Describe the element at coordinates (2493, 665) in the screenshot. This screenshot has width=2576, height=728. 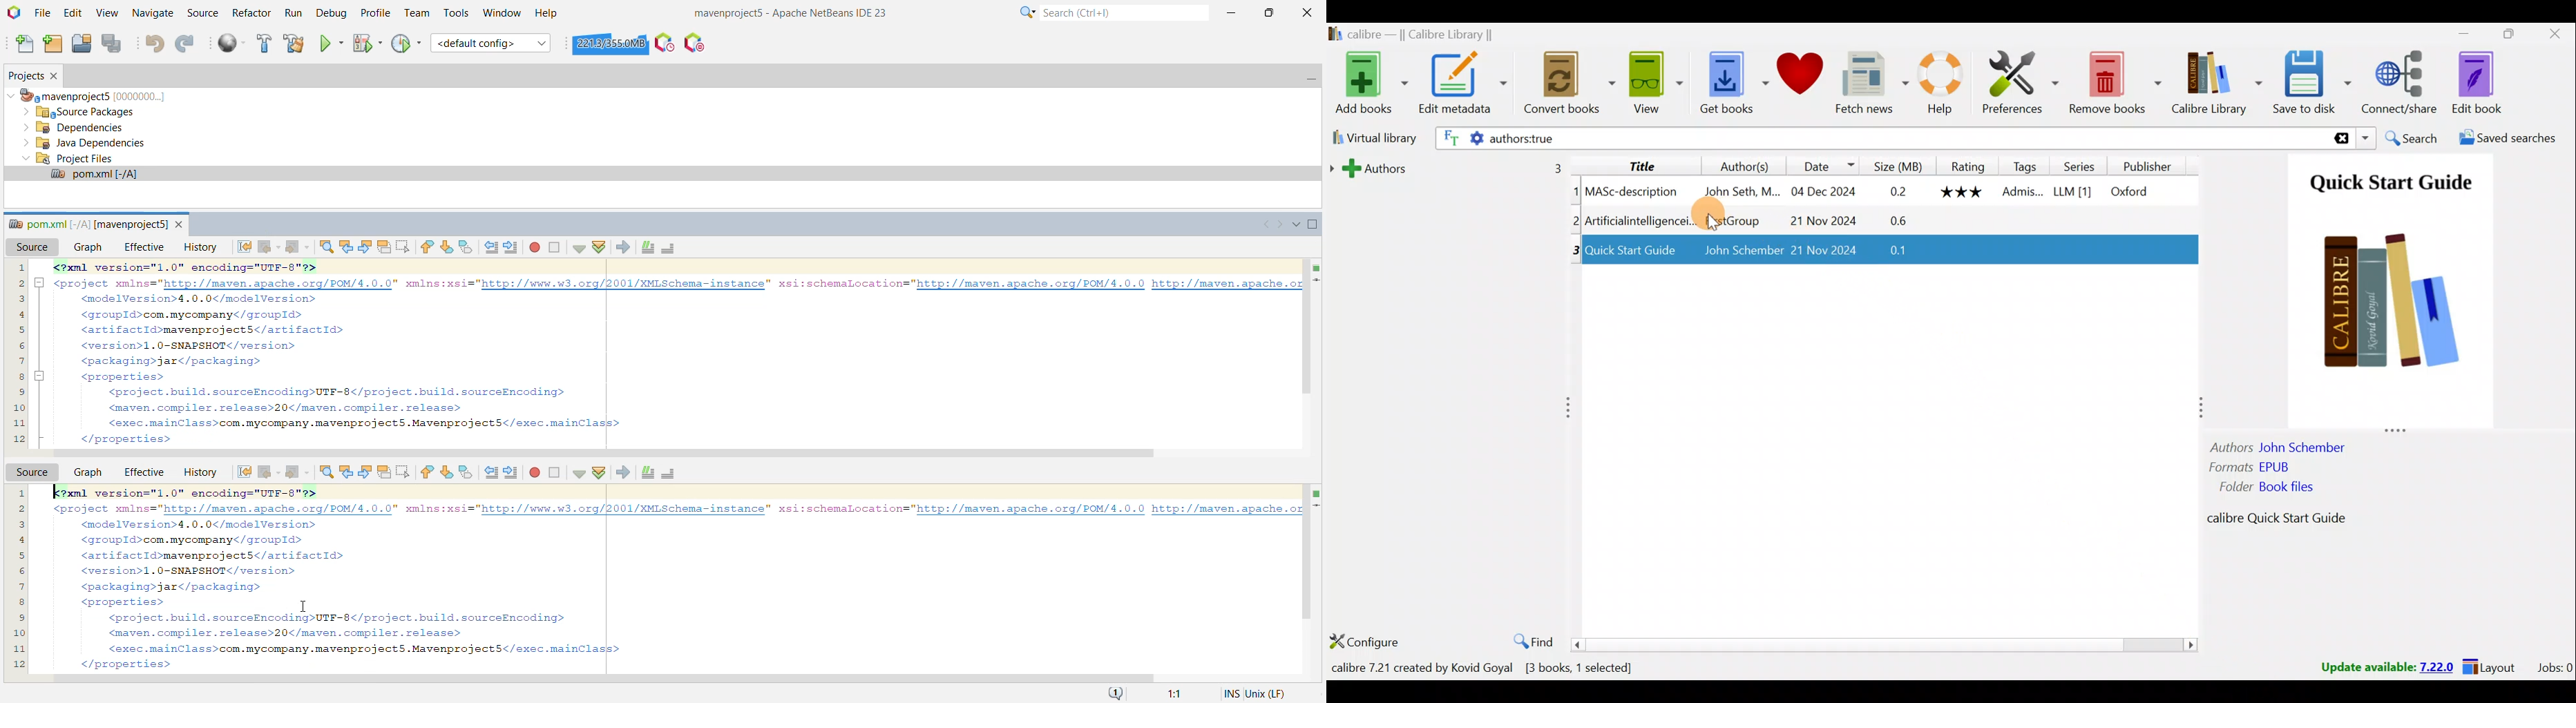
I see `Layout` at that location.